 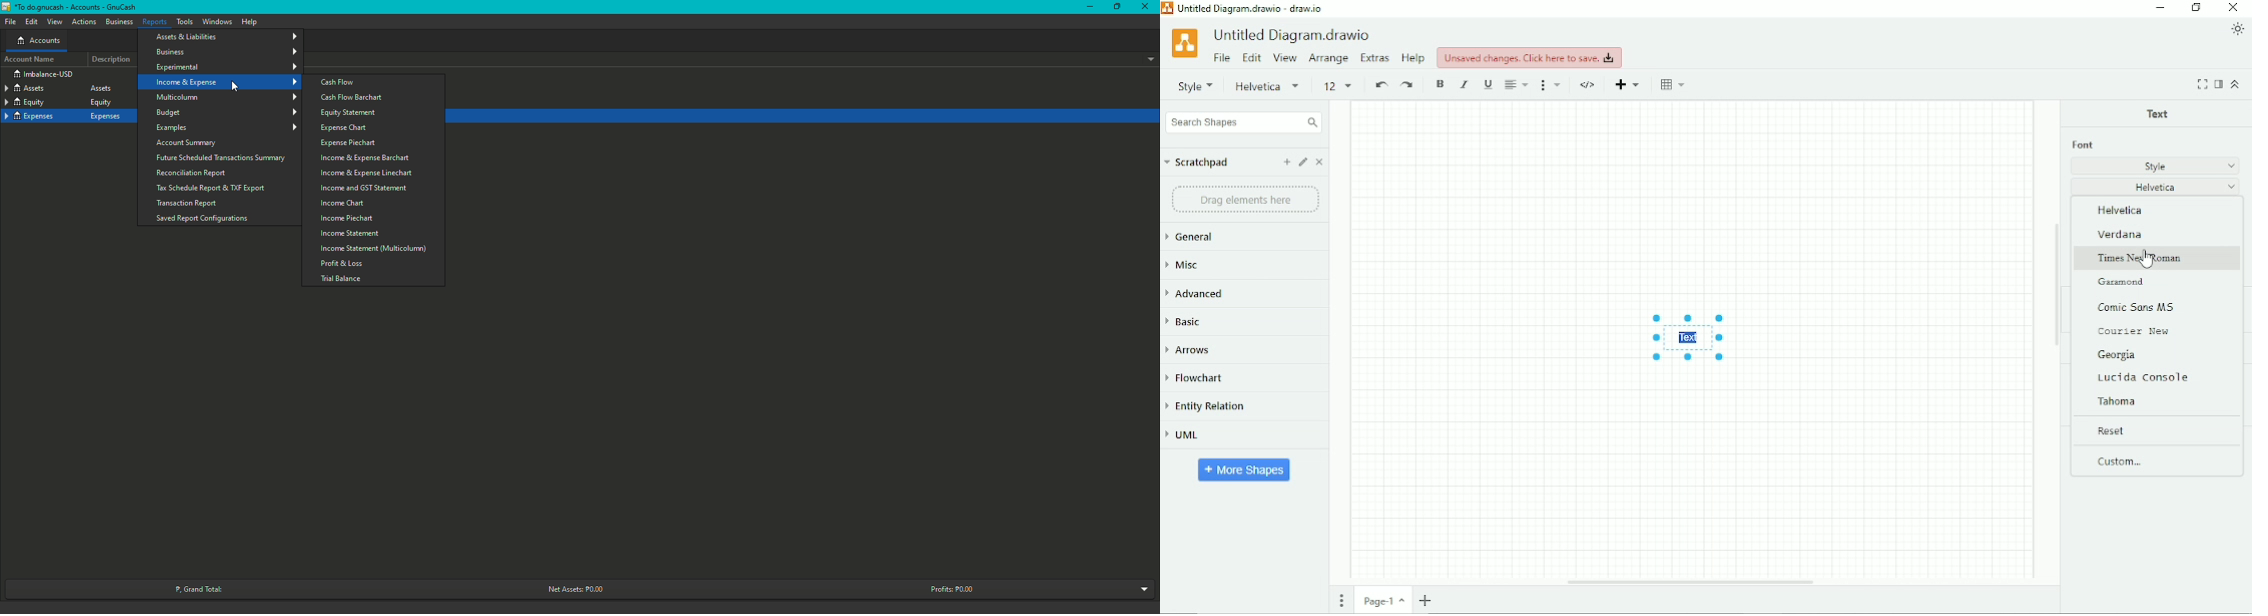 What do you see at coordinates (1185, 43) in the screenshot?
I see `Logo` at bounding box center [1185, 43].